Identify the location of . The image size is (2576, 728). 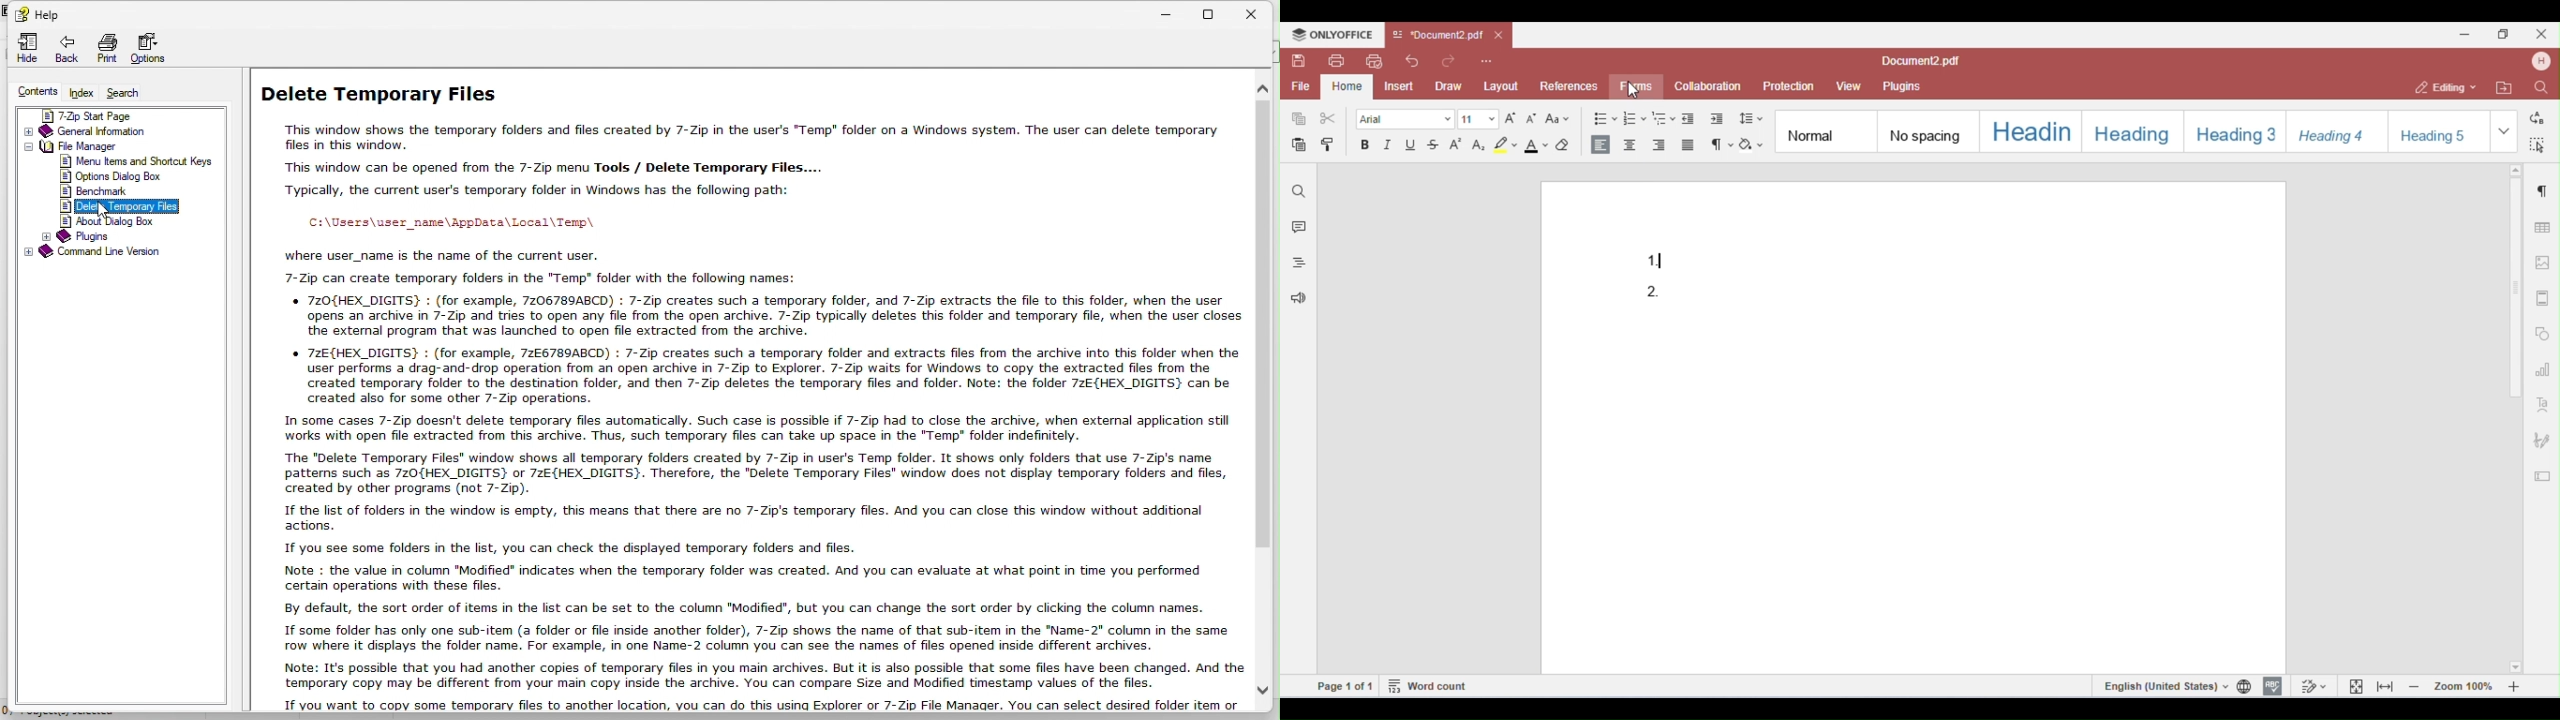
(24, 49).